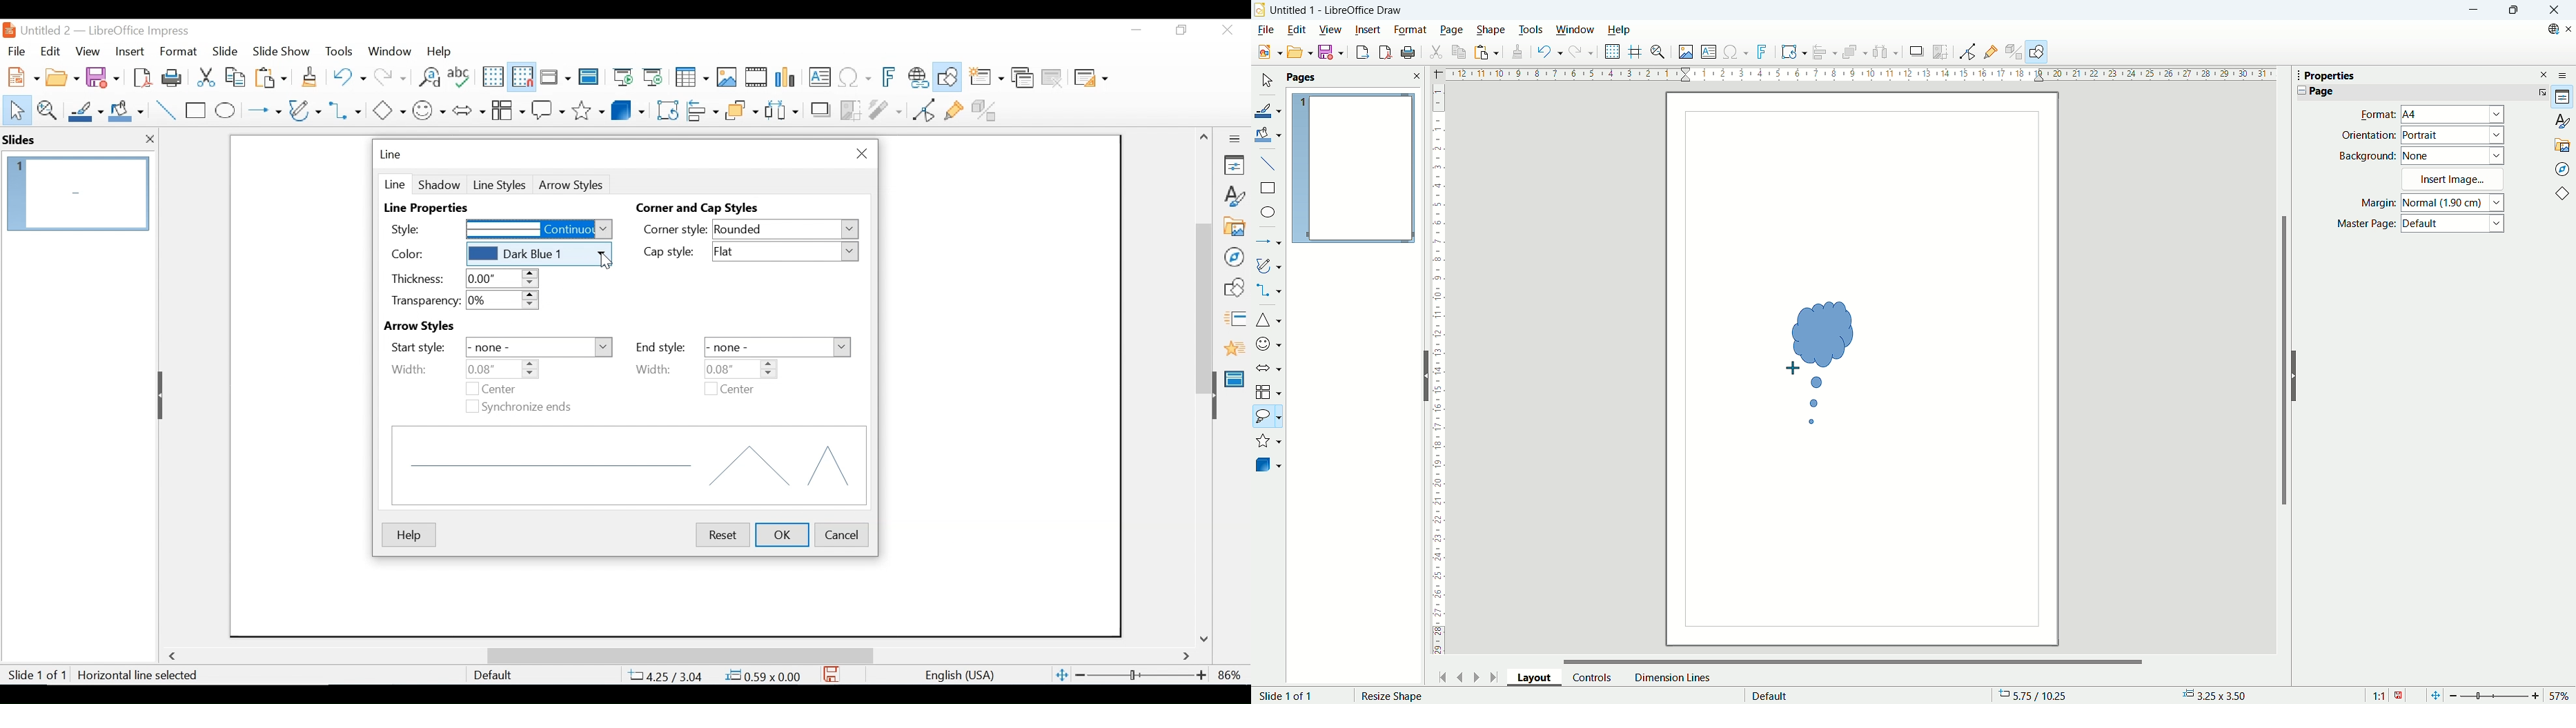 The height and width of the screenshot is (728, 2576). I want to click on Line Properties, so click(431, 209).